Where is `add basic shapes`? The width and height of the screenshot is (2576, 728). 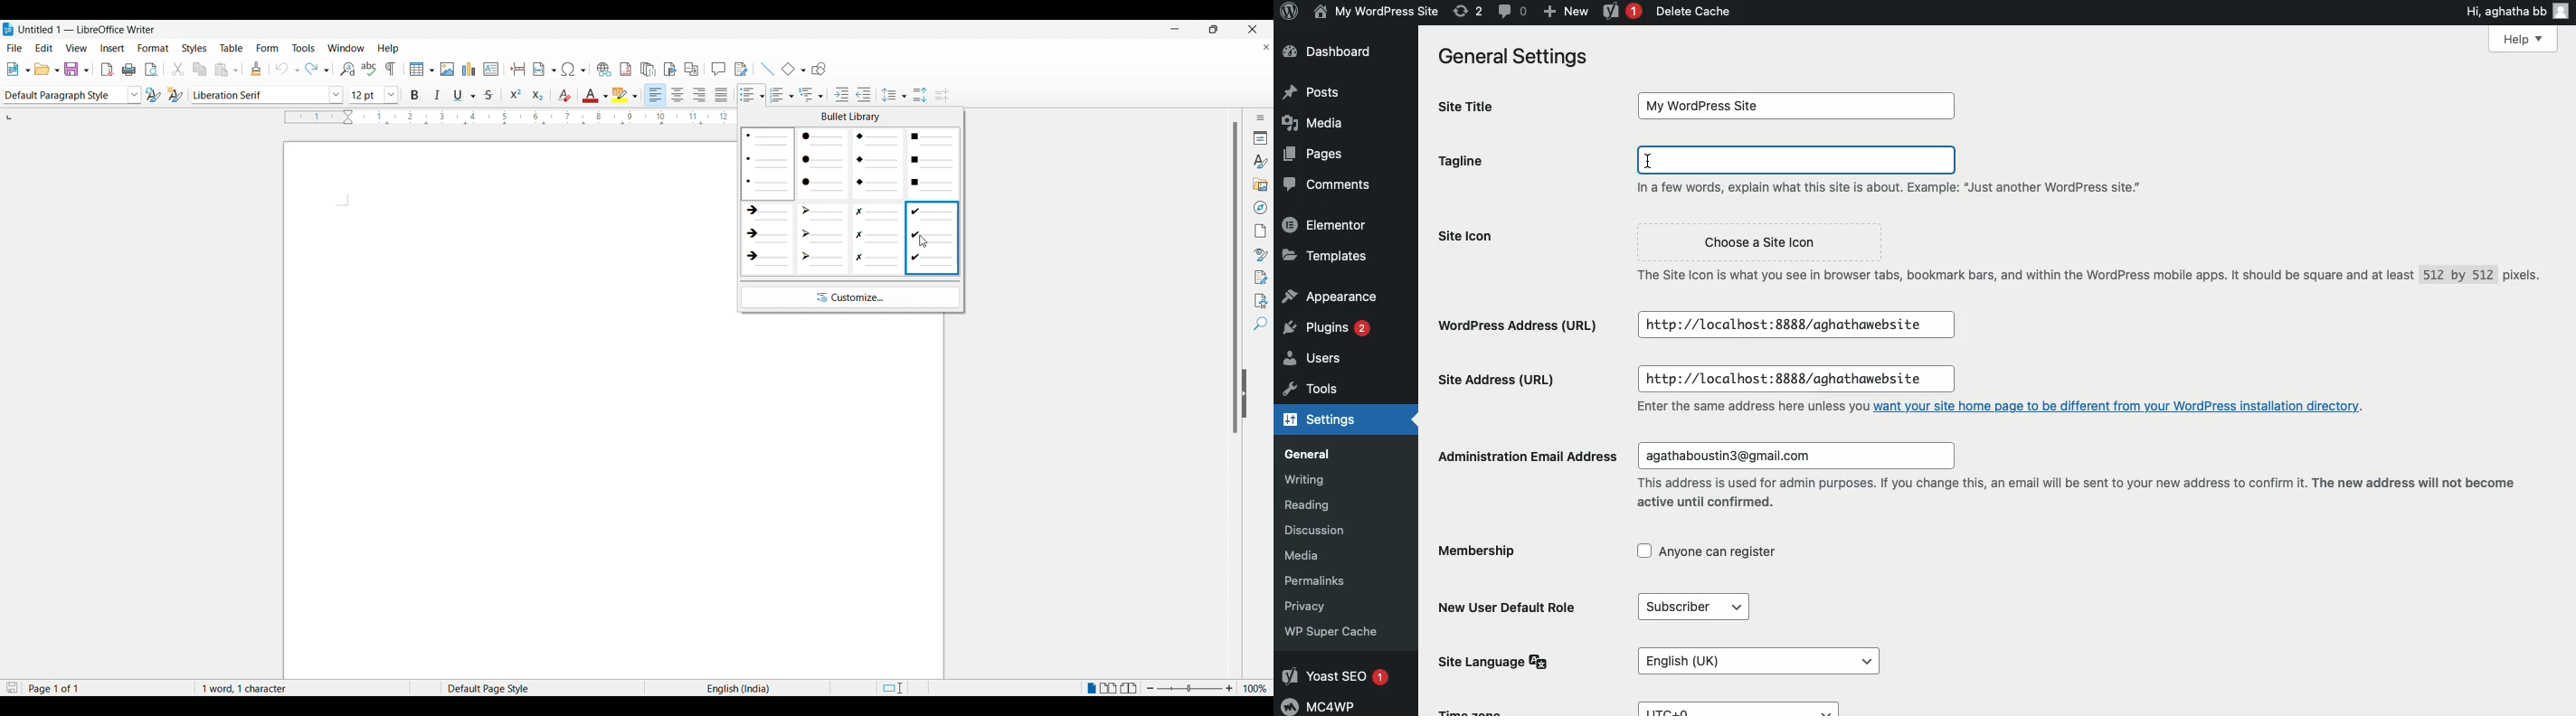 add basic shapes is located at coordinates (793, 68).